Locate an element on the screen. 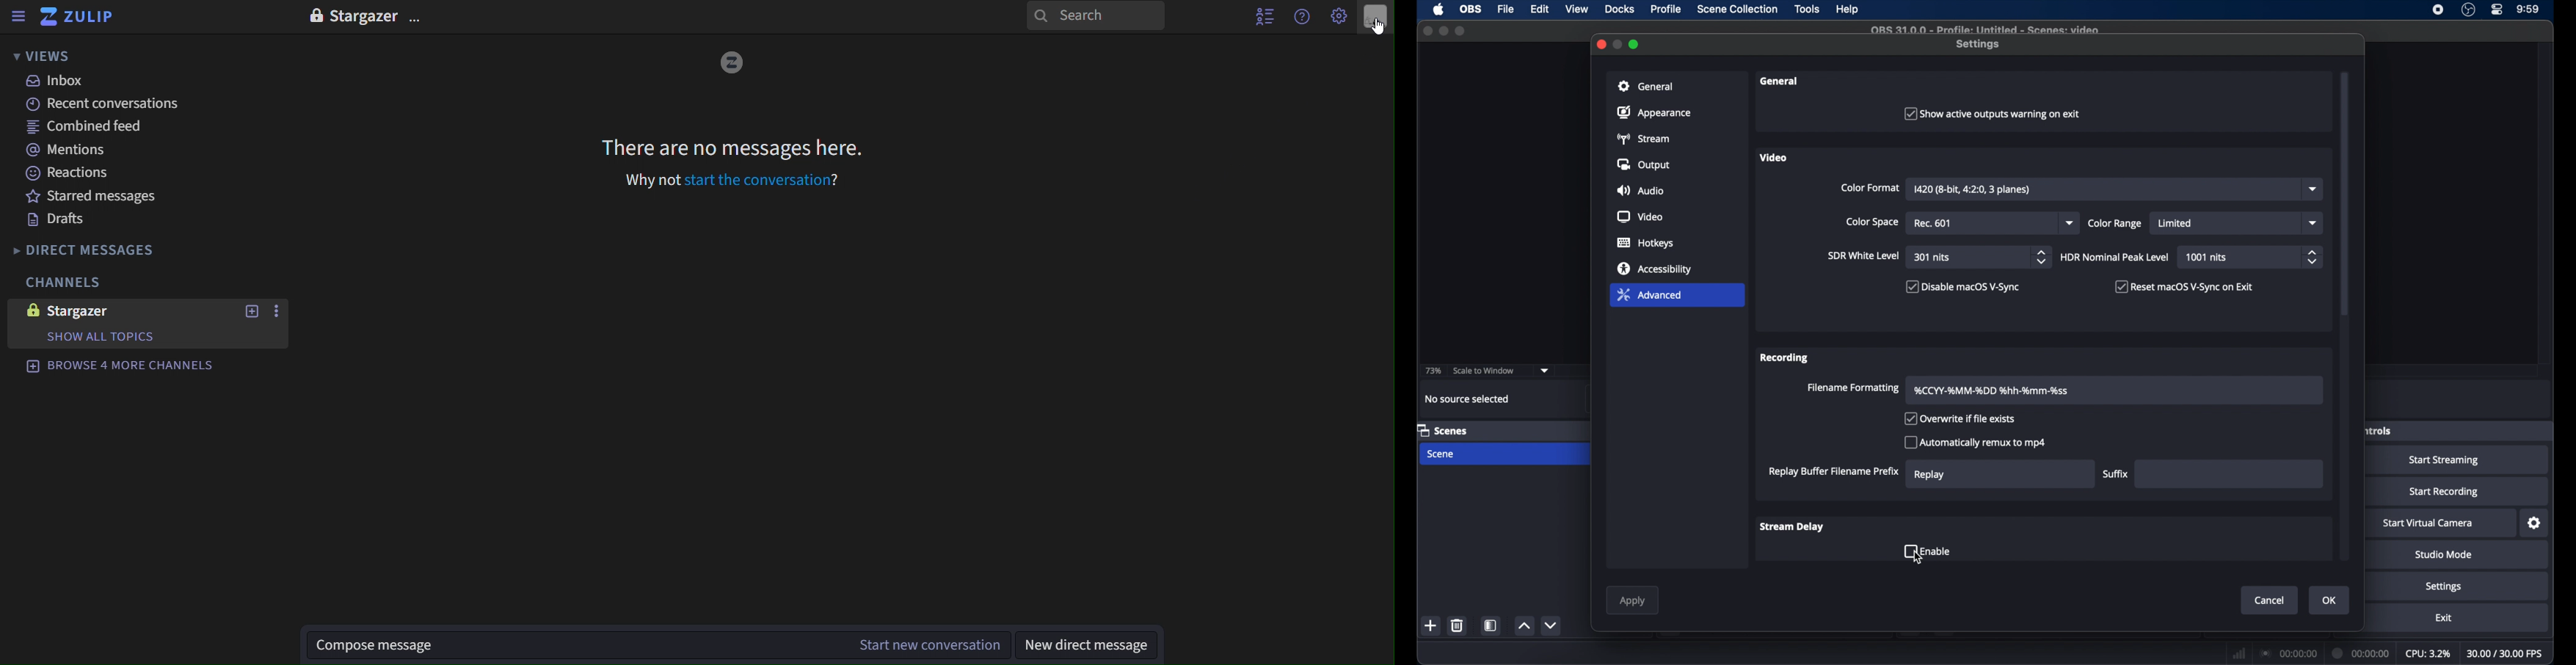  advanced is located at coordinates (1649, 294).